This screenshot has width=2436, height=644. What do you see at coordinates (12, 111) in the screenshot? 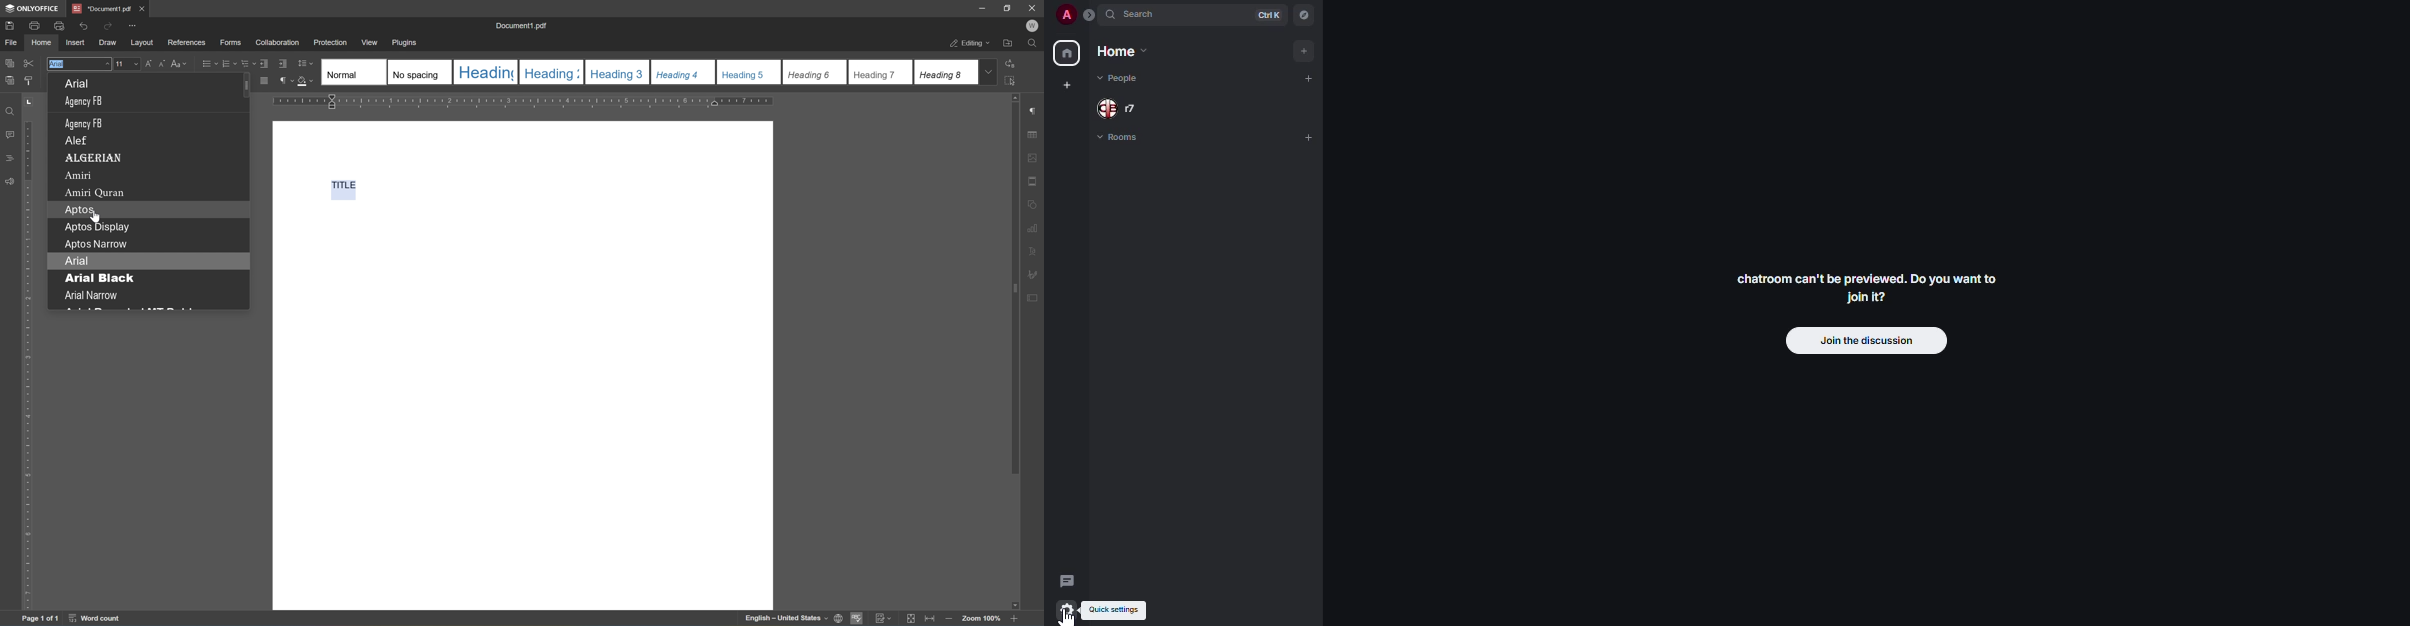
I see `find` at bounding box center [12, 111].